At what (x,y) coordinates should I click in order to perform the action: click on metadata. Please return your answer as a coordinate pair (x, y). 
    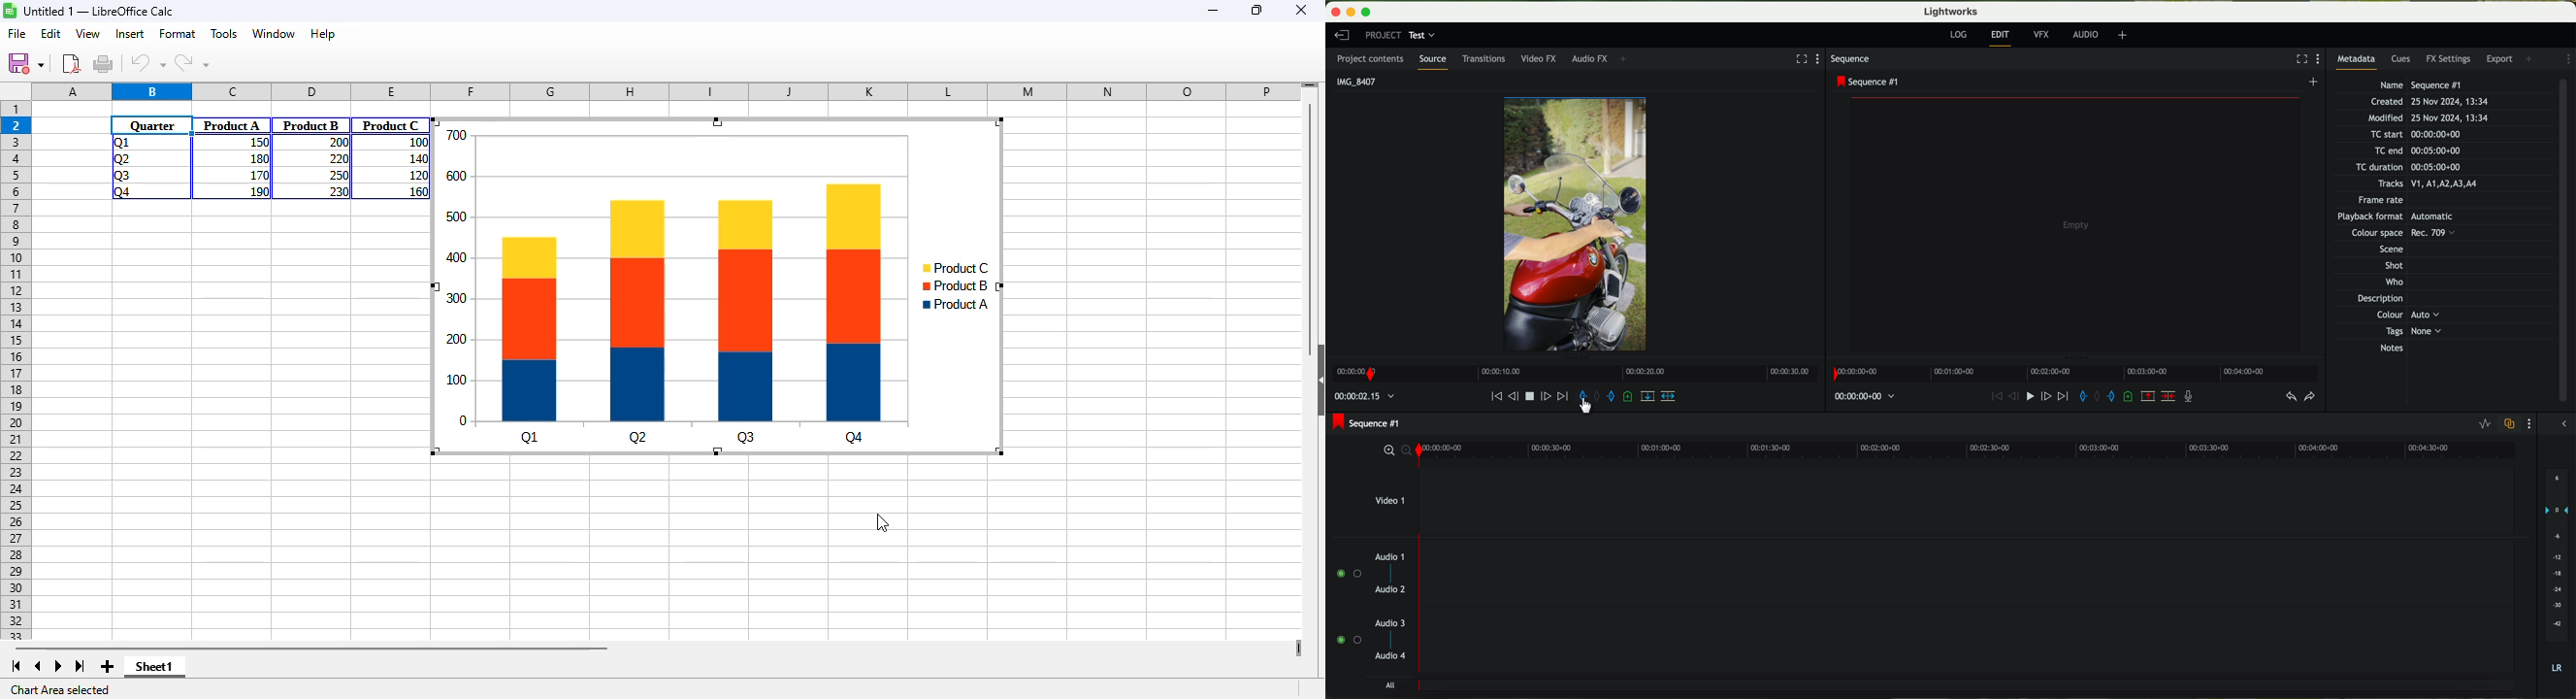
    Looking at the image, I should click on (2361, 61).